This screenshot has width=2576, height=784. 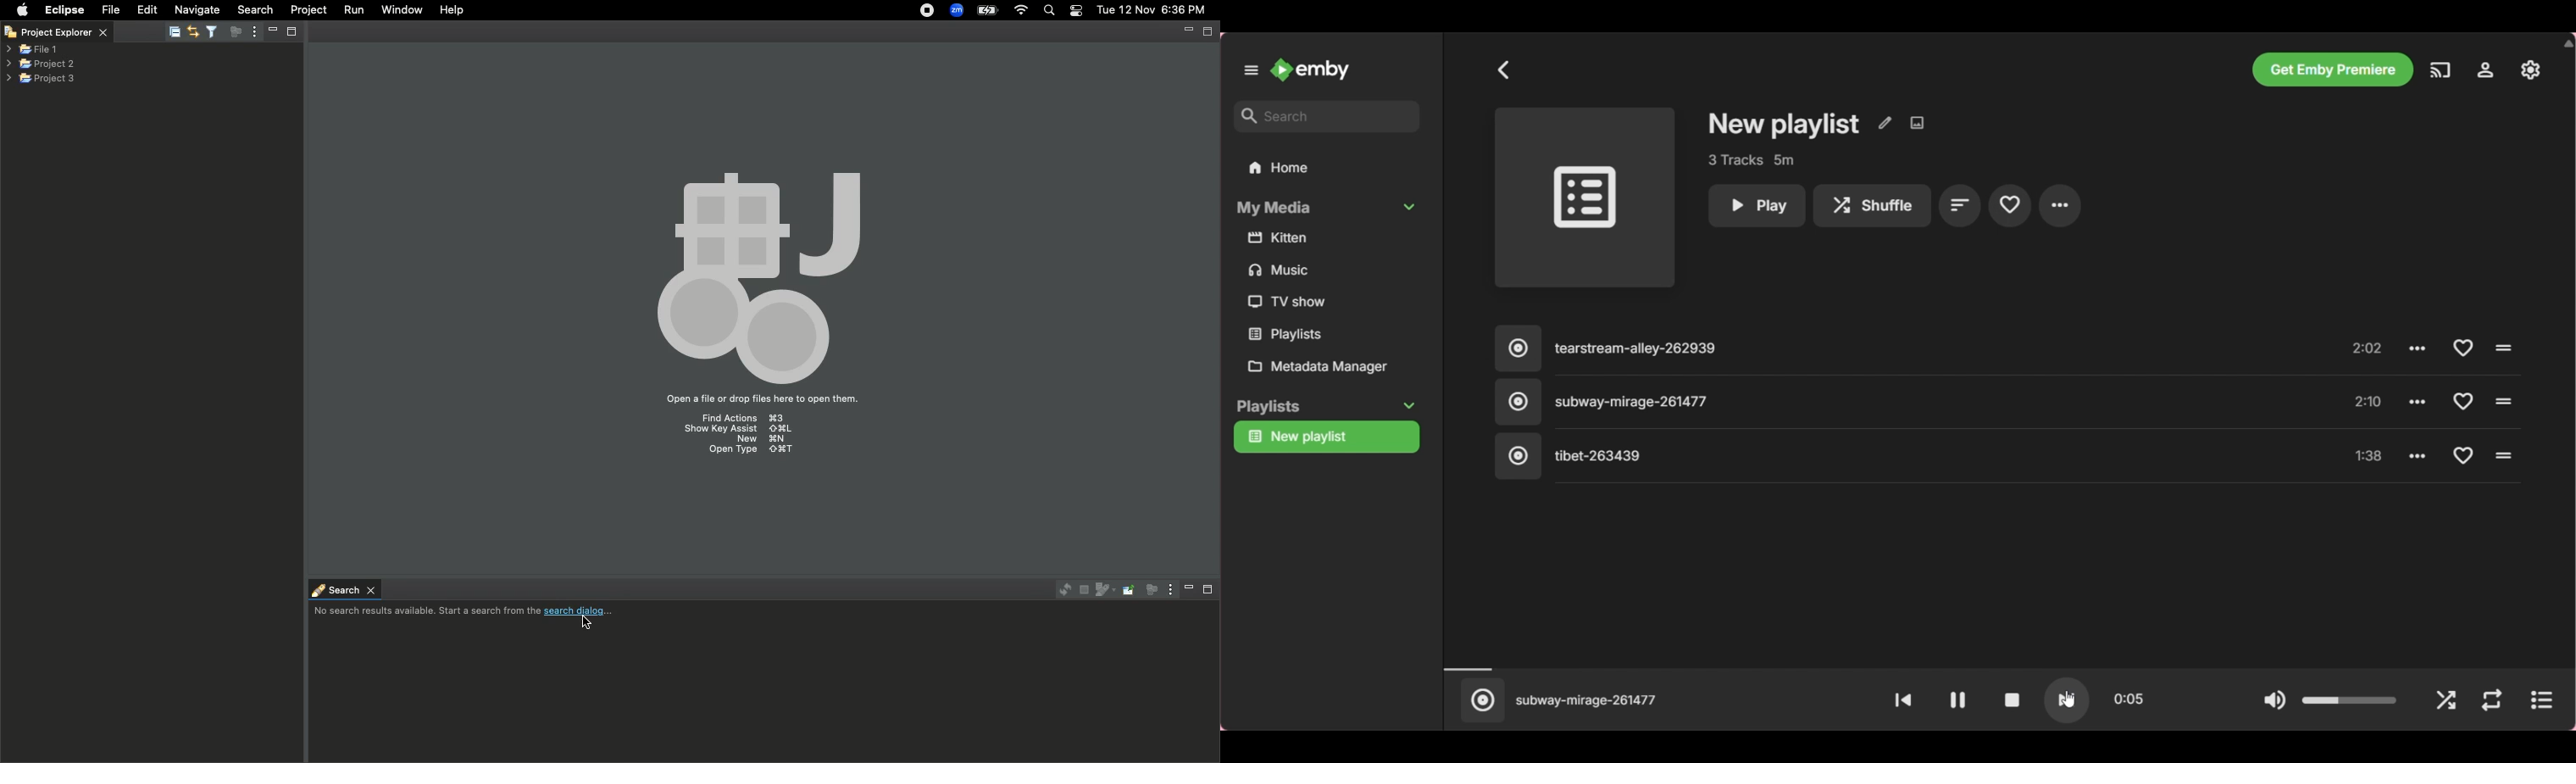 I want to click on tibet 263439, so click(x=1570, y=456).